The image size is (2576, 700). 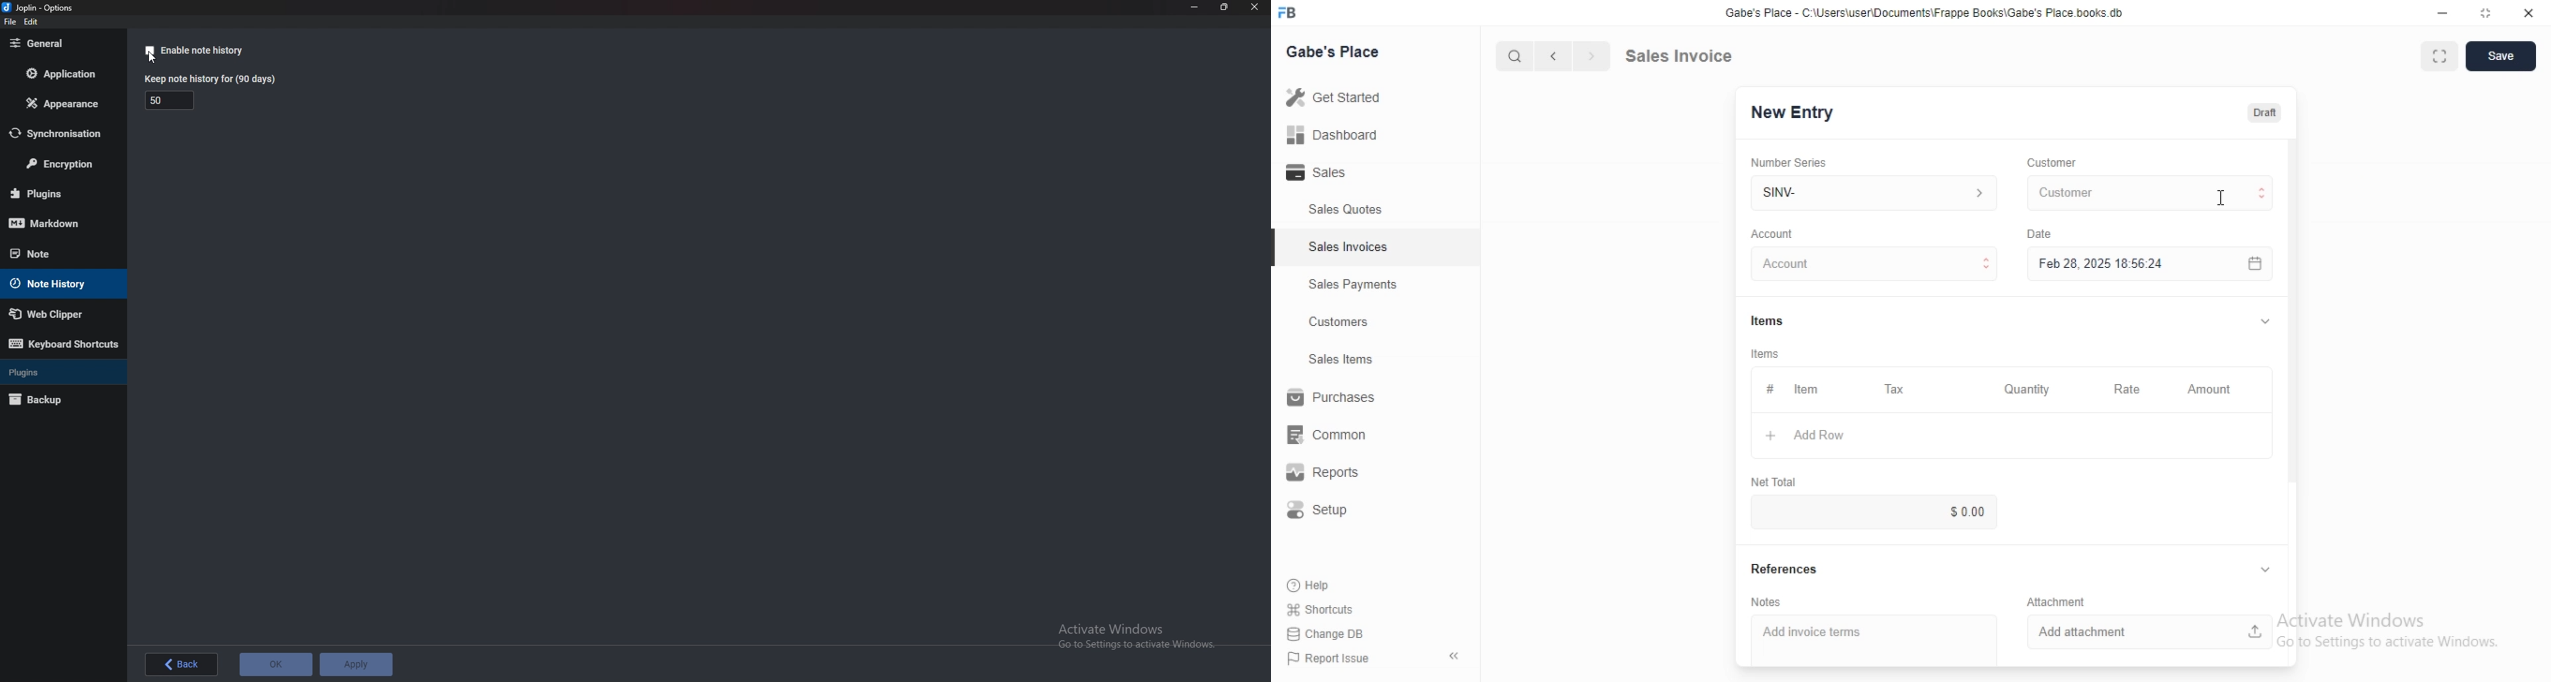 I want to click on , so click(x=2059, y=600).